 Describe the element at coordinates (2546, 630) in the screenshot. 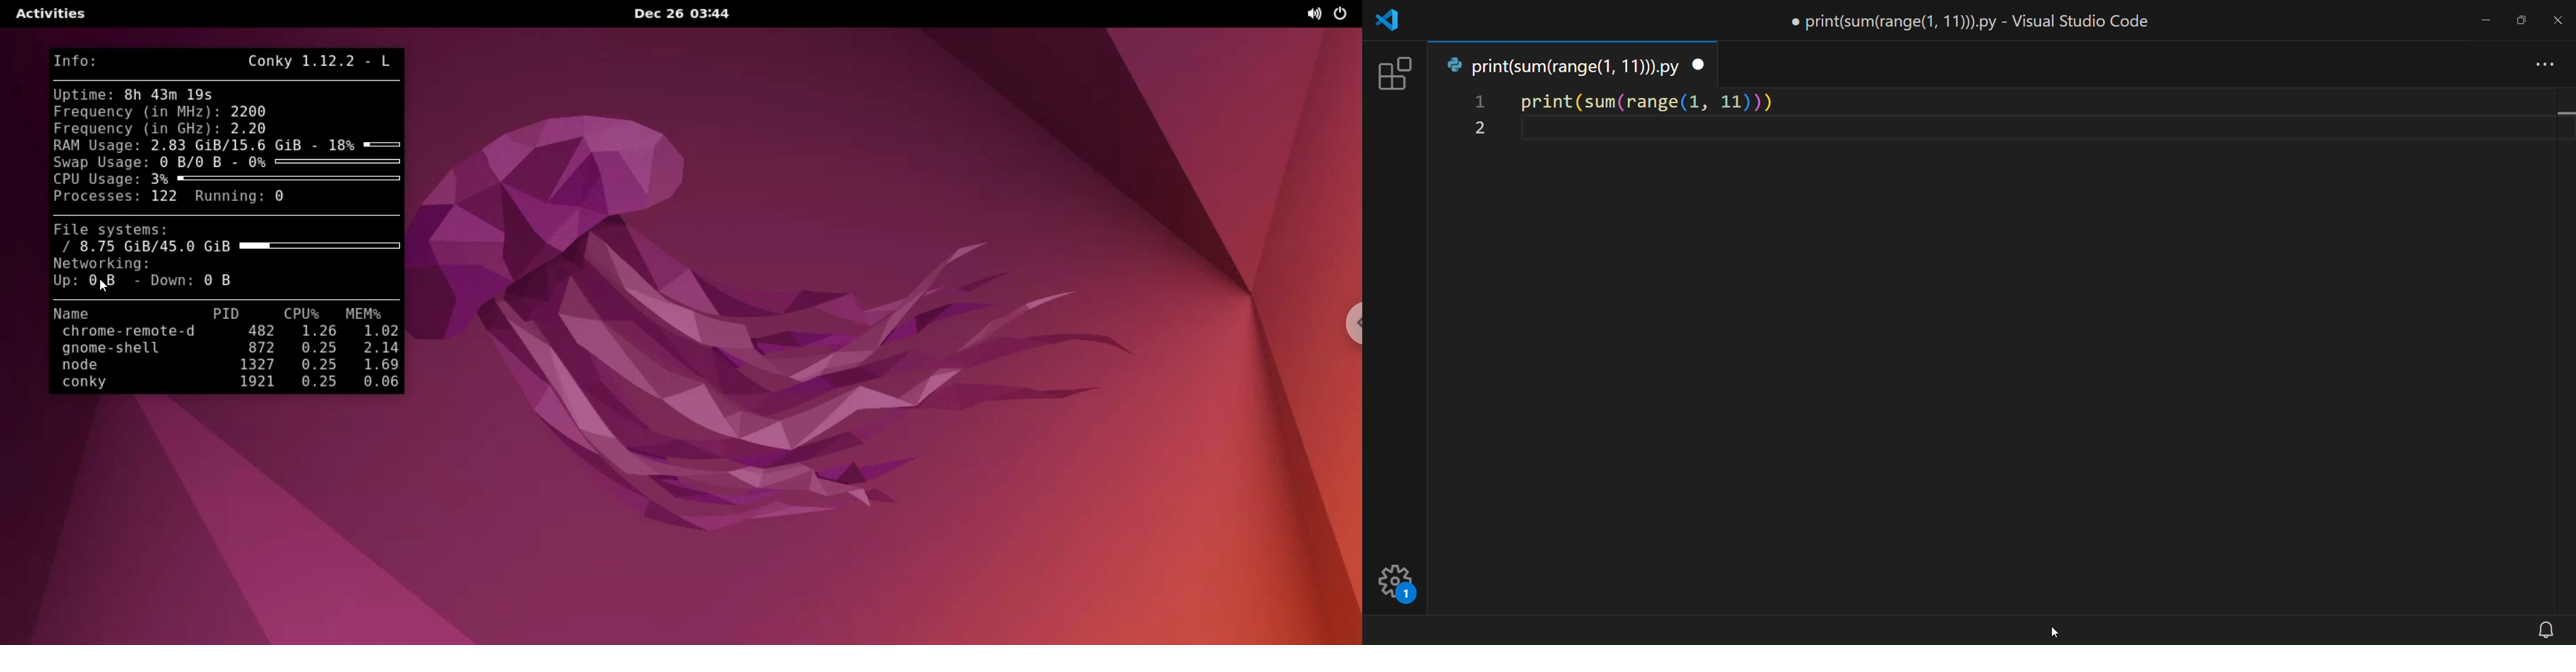

I see `notifications` at that location.